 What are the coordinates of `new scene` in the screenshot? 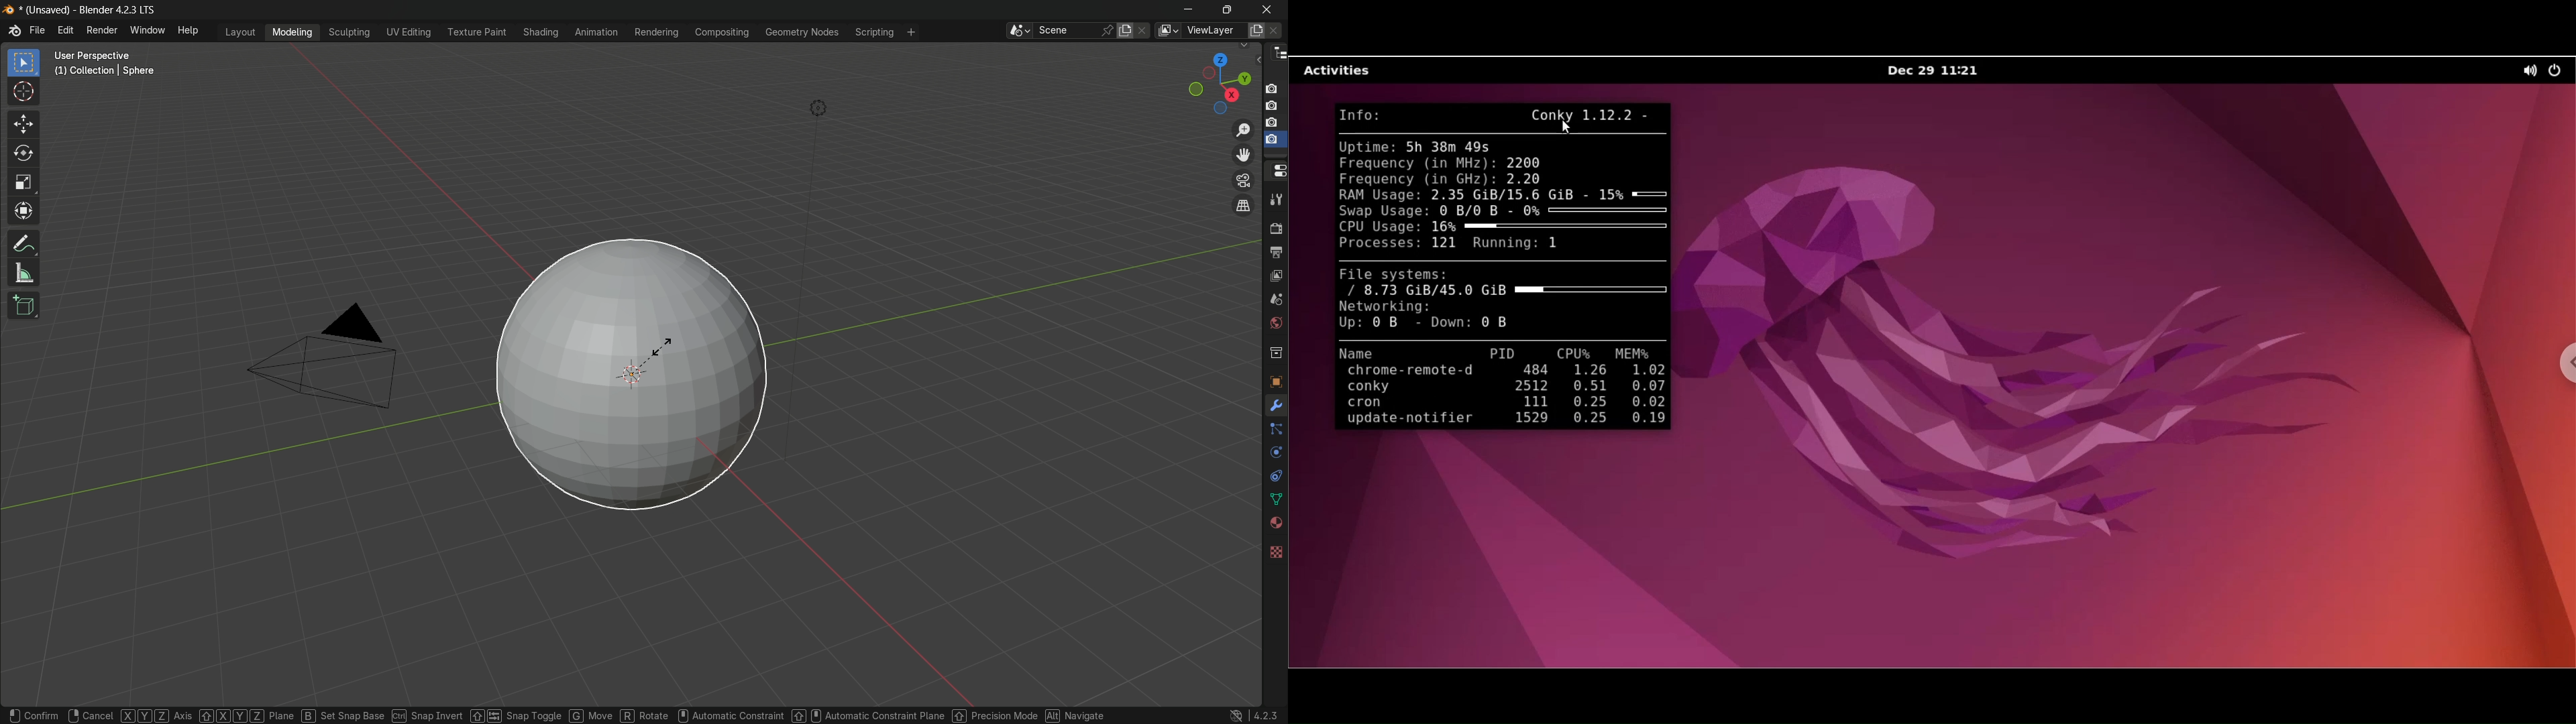 It's located at (1126, 30).